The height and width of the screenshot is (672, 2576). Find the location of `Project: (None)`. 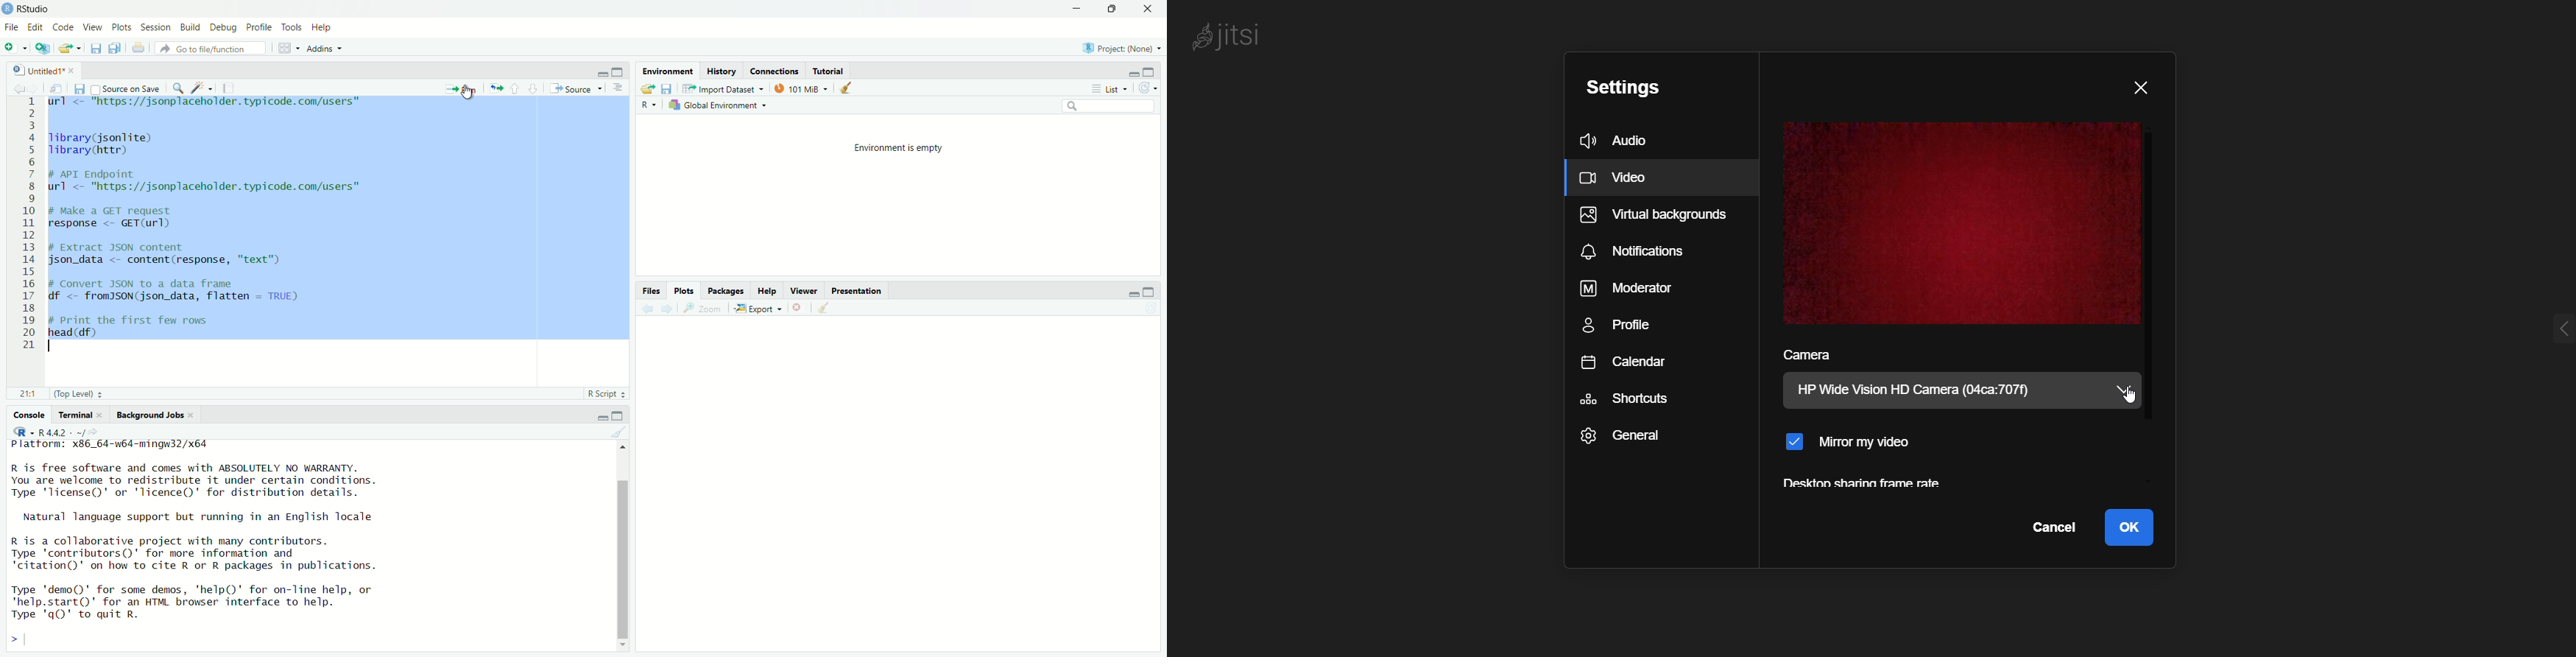

Project: (None) is located at coordinates (1122, 48).